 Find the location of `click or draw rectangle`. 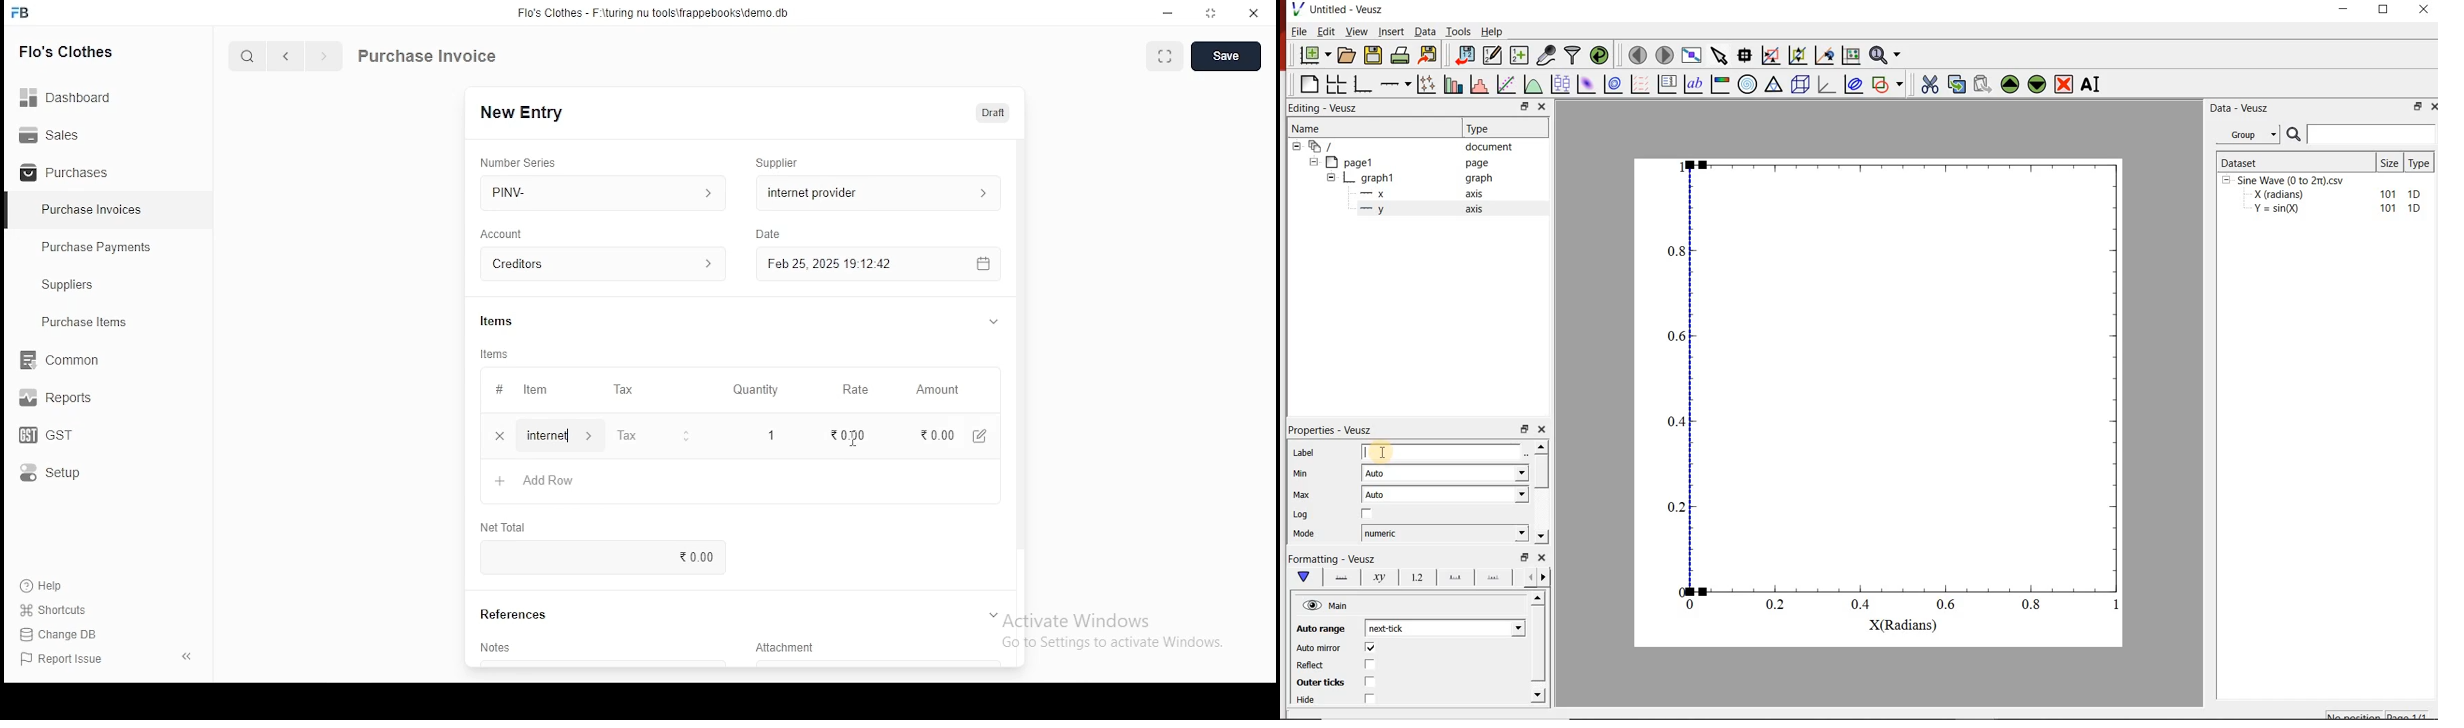

click or draw rectangle is located at coordinates (1771, 54).